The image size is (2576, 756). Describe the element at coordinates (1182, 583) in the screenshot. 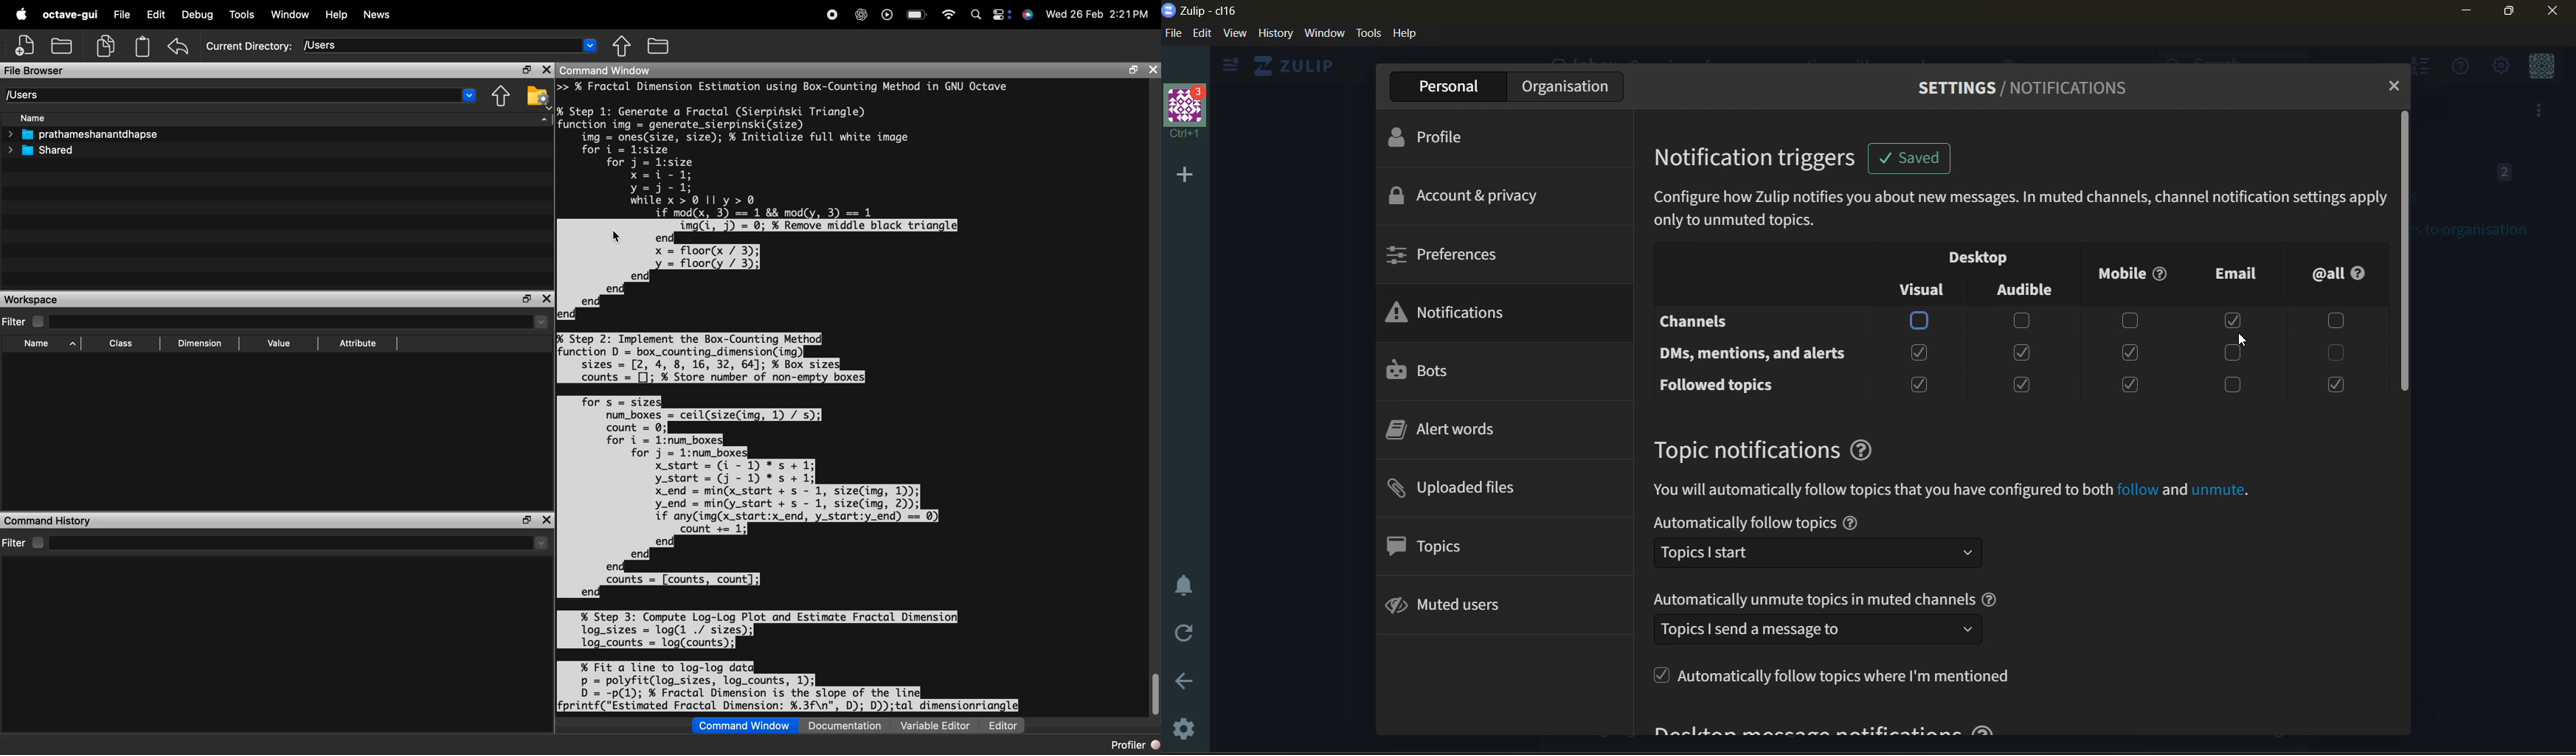

I see `enable do not disturb` at that location.